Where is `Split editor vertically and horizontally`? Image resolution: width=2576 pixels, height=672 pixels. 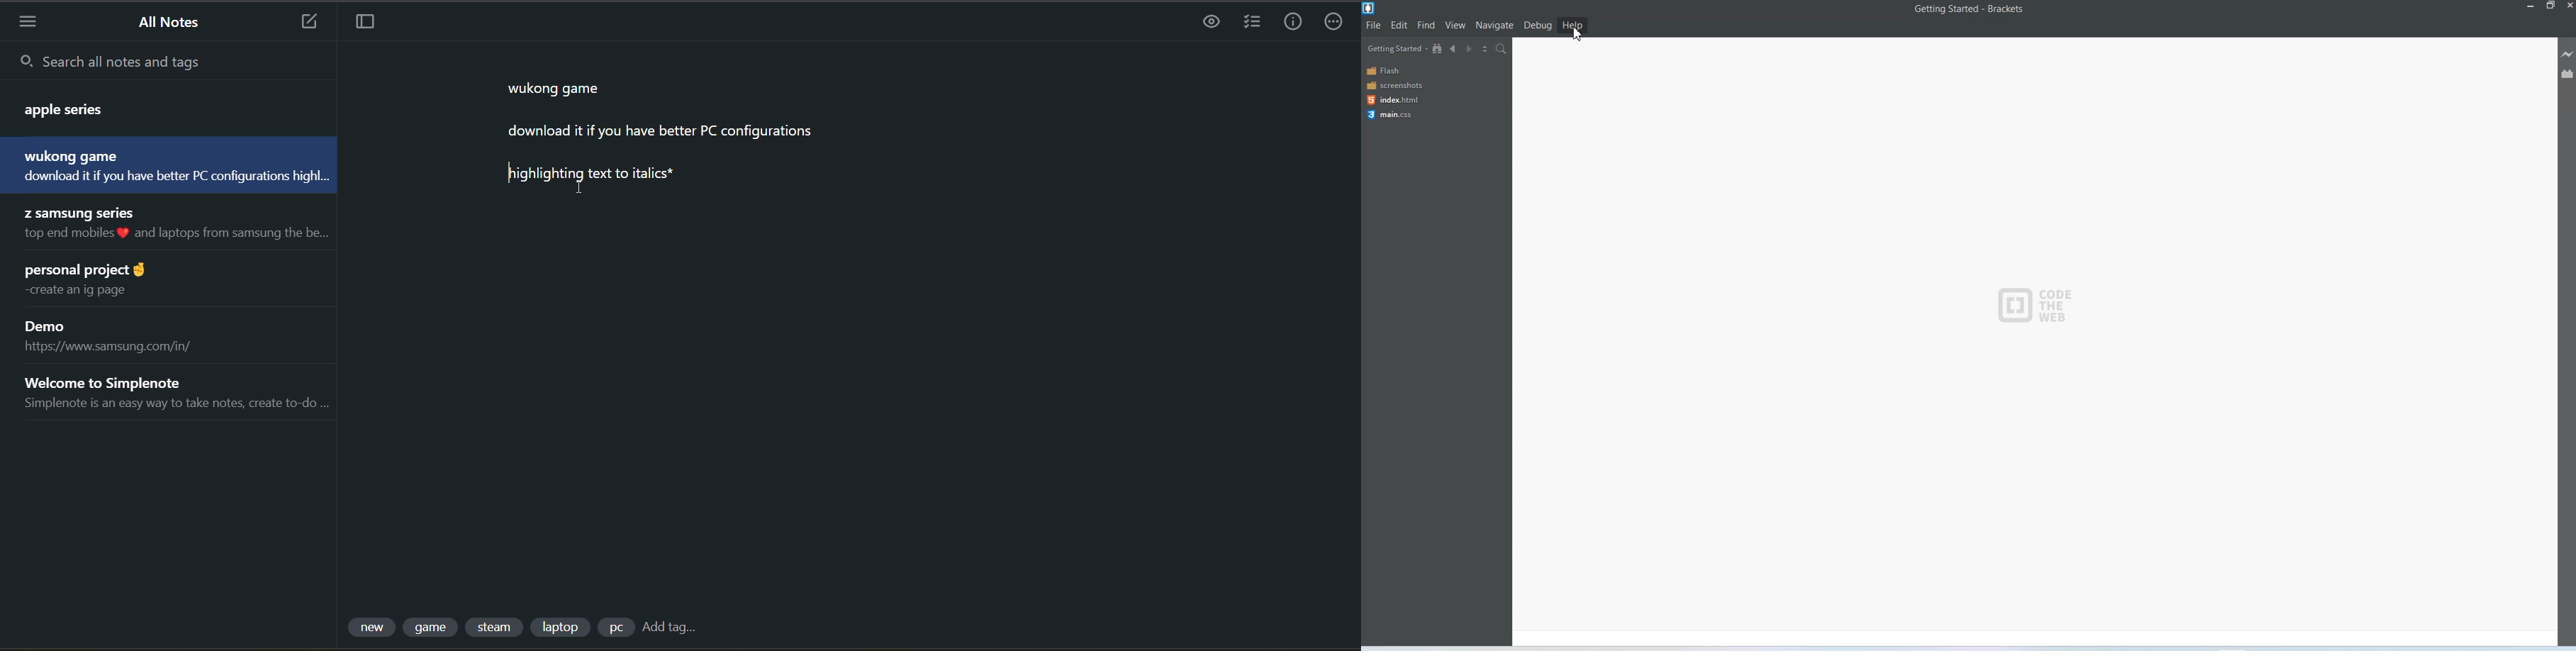
Split editor vertically and horizontally is located at coordinates (1486, 49).